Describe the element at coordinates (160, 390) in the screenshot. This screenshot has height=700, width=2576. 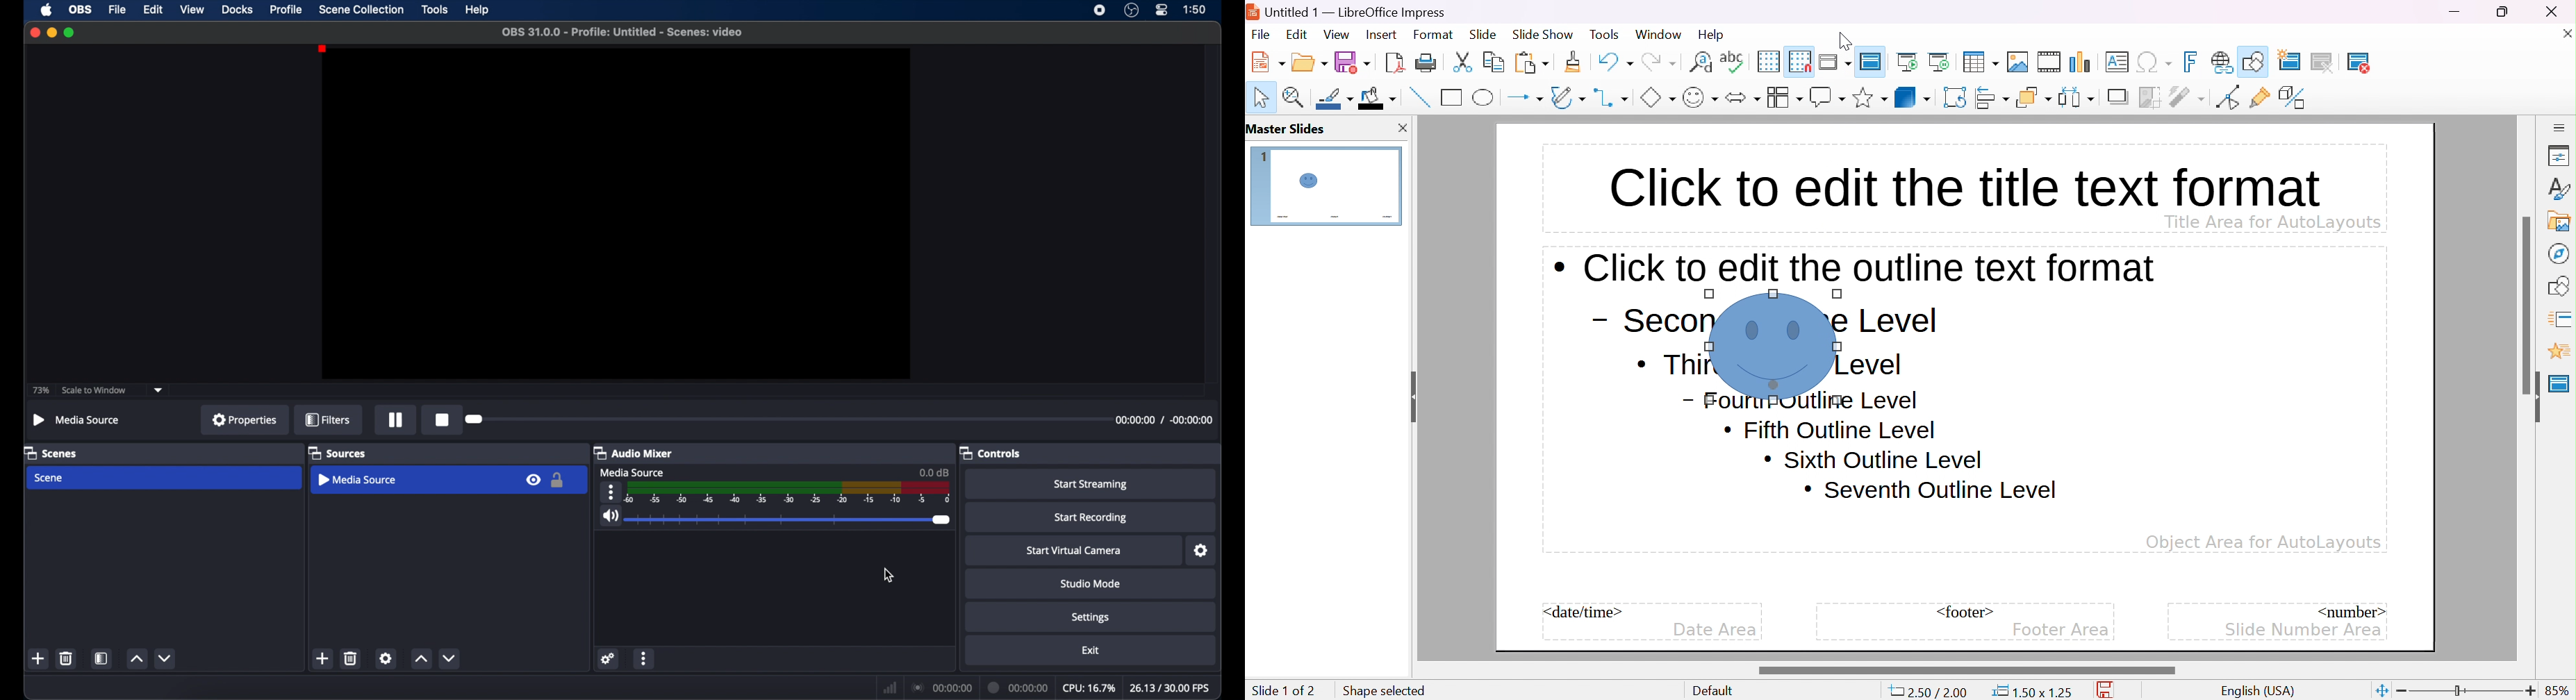
I see `Down` at that location.